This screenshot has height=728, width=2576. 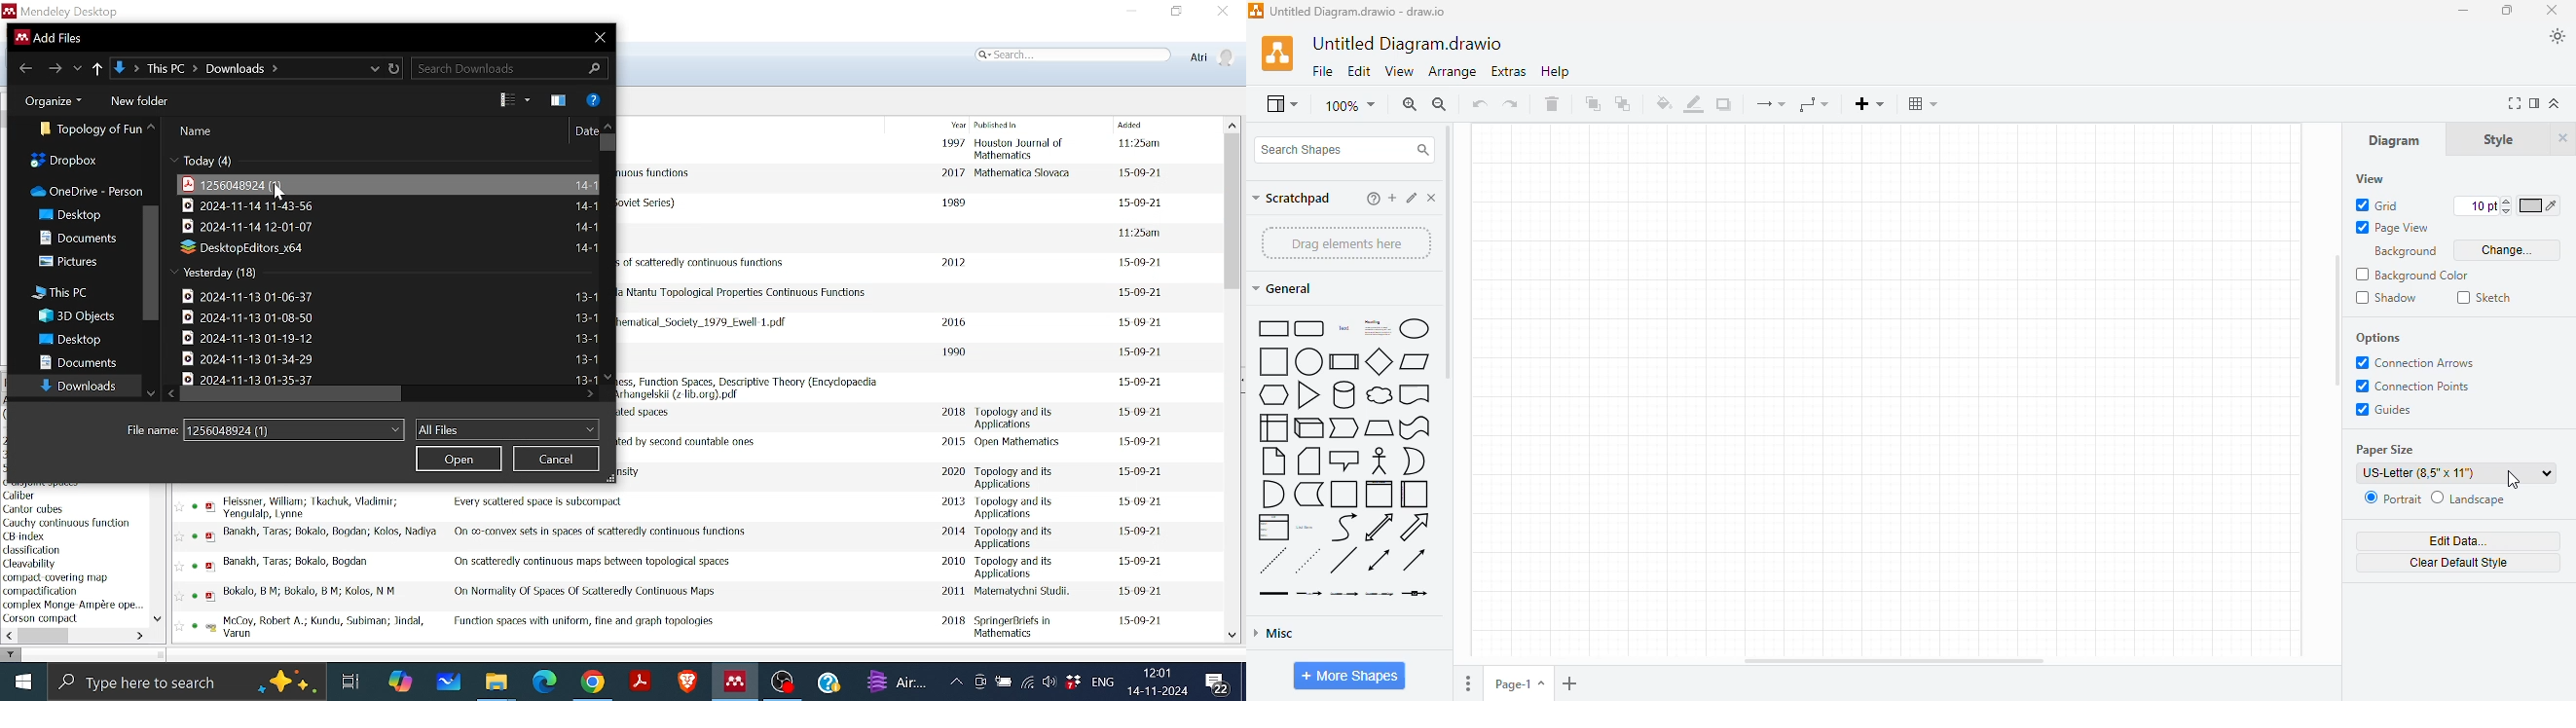 What do you see at coordinates (1380, 395) in the screenshot?
I see `cloud` at bounding box center [1380, 395].